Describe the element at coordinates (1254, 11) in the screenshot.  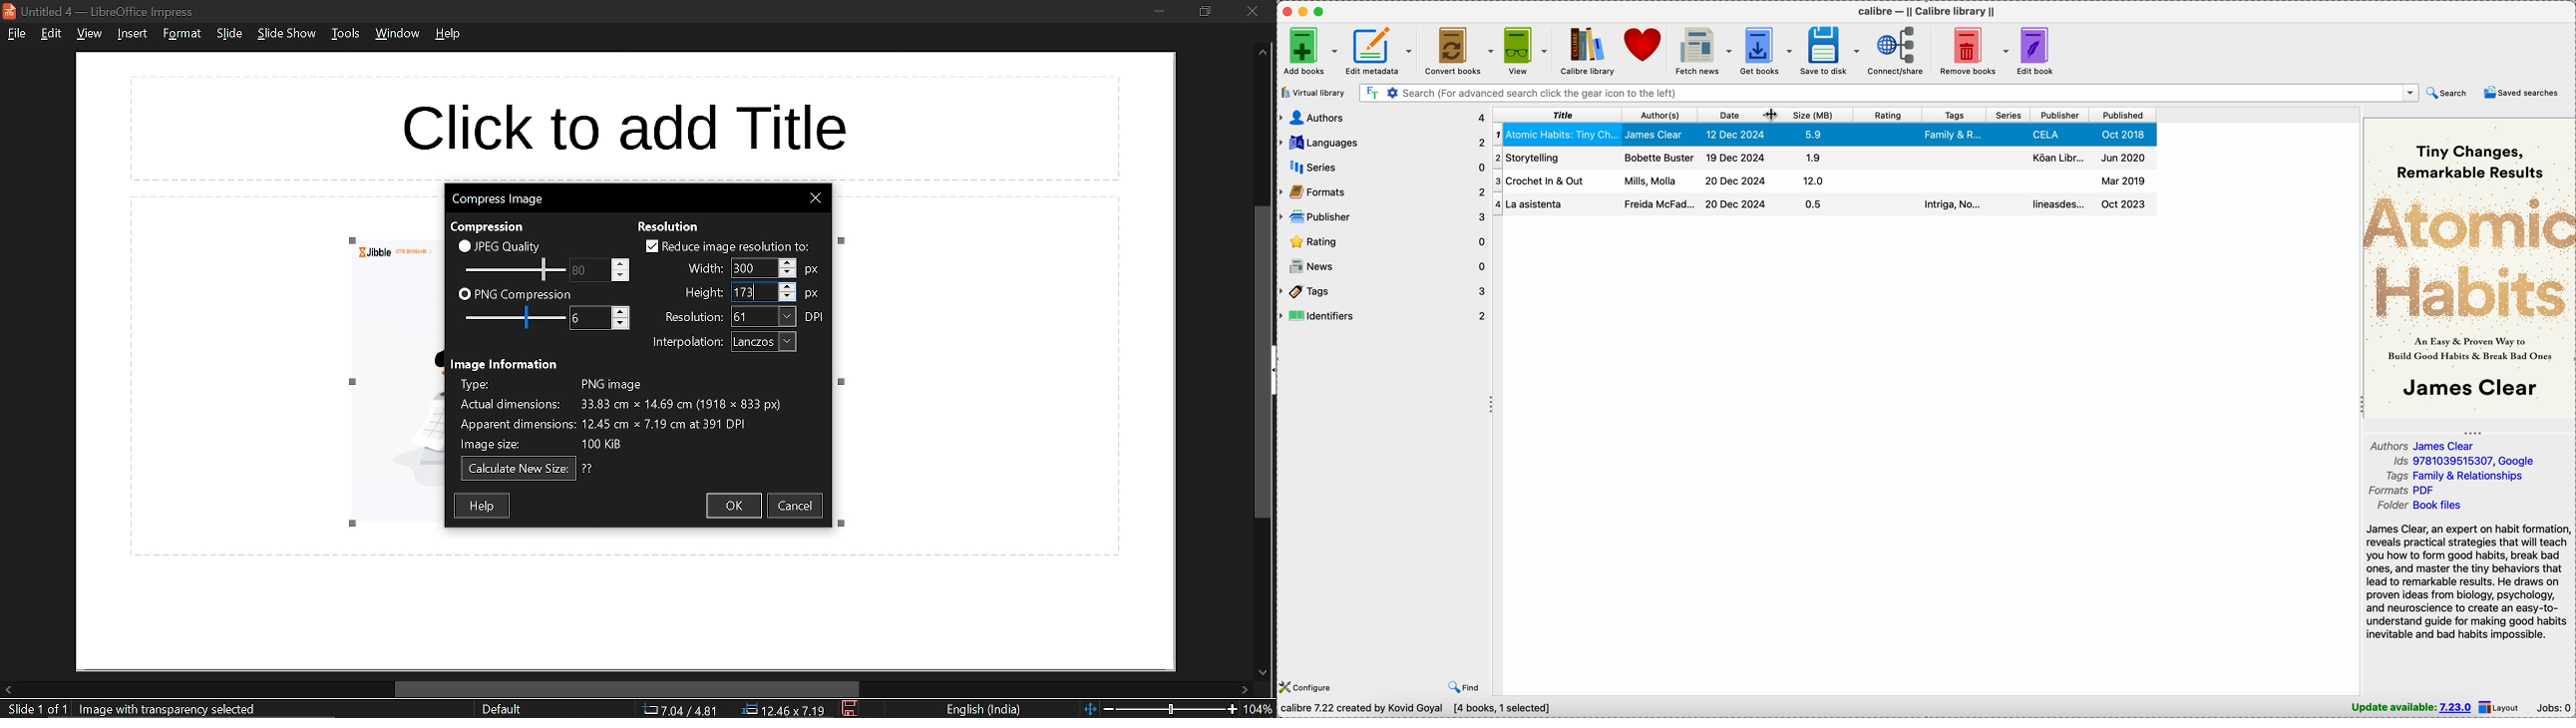
I see `close` at that location.